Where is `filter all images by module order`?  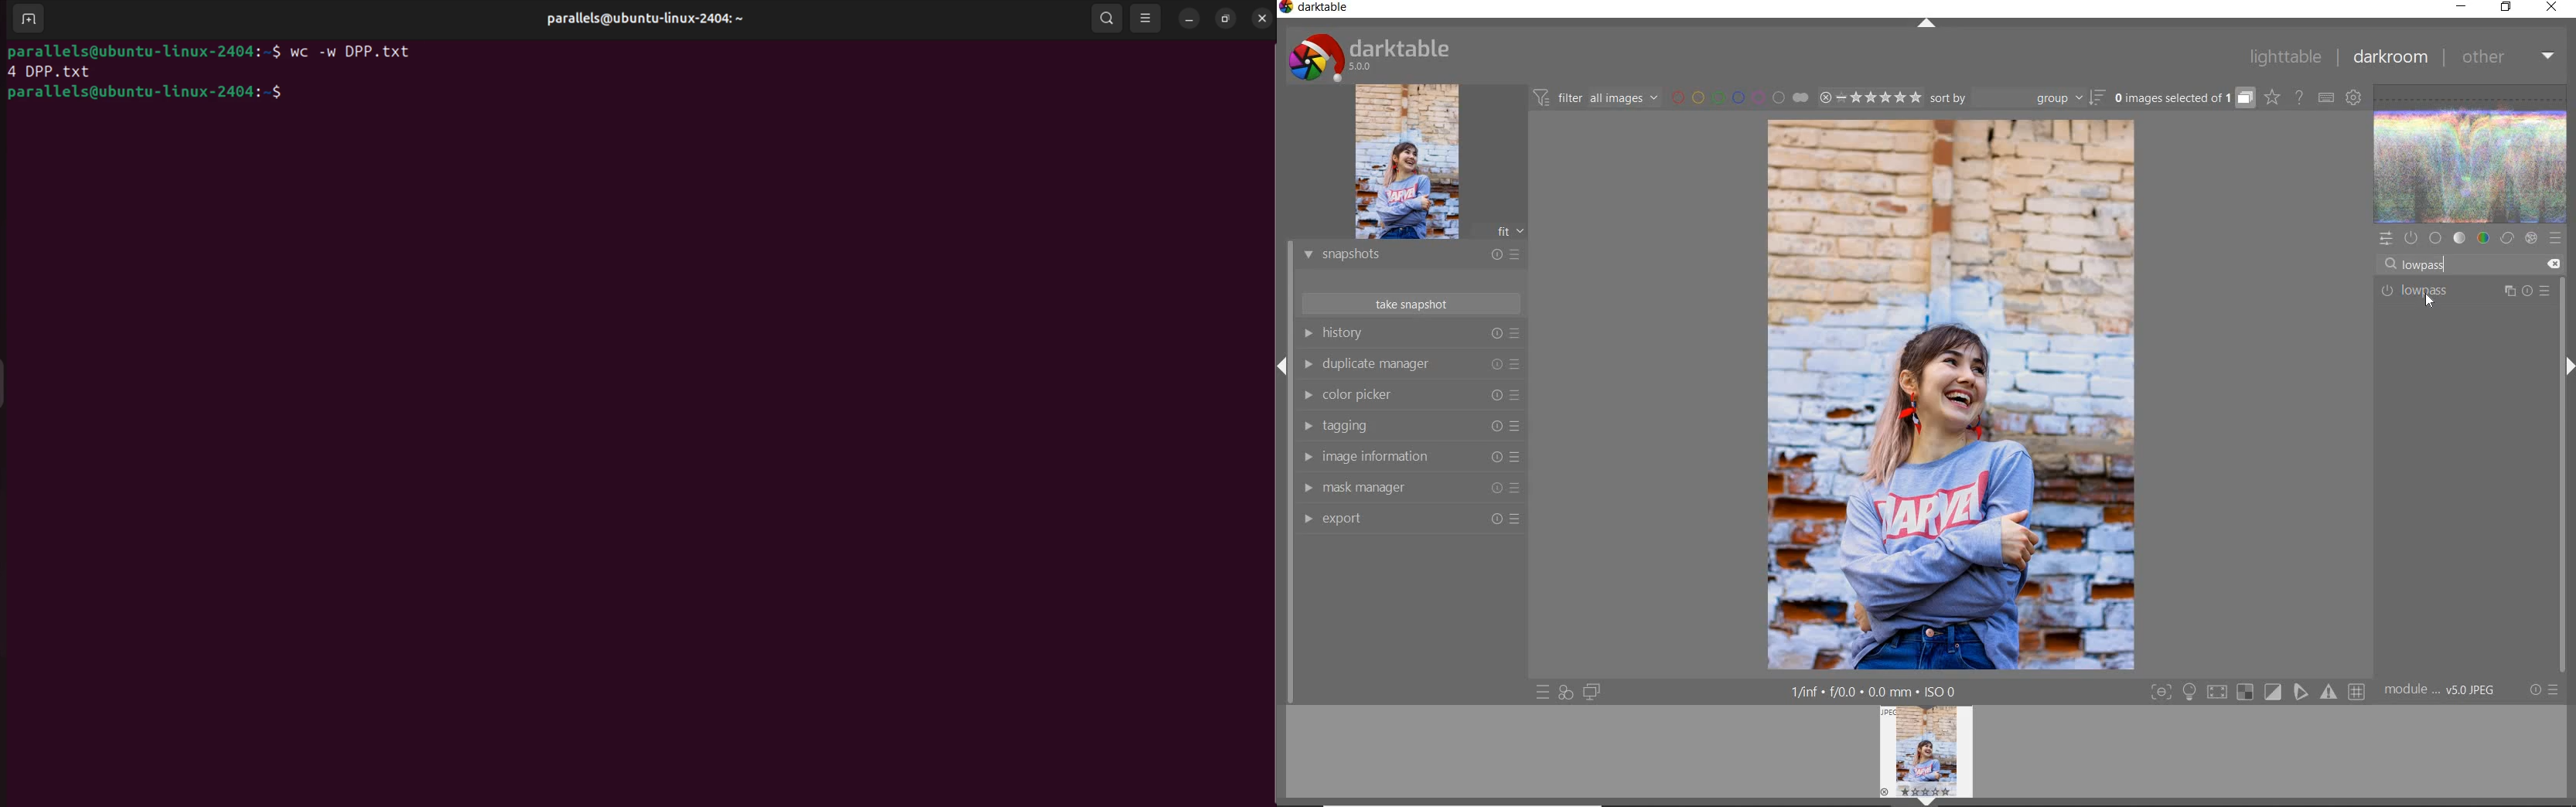 filter all images by module order is located at coordinates (1597, 99).